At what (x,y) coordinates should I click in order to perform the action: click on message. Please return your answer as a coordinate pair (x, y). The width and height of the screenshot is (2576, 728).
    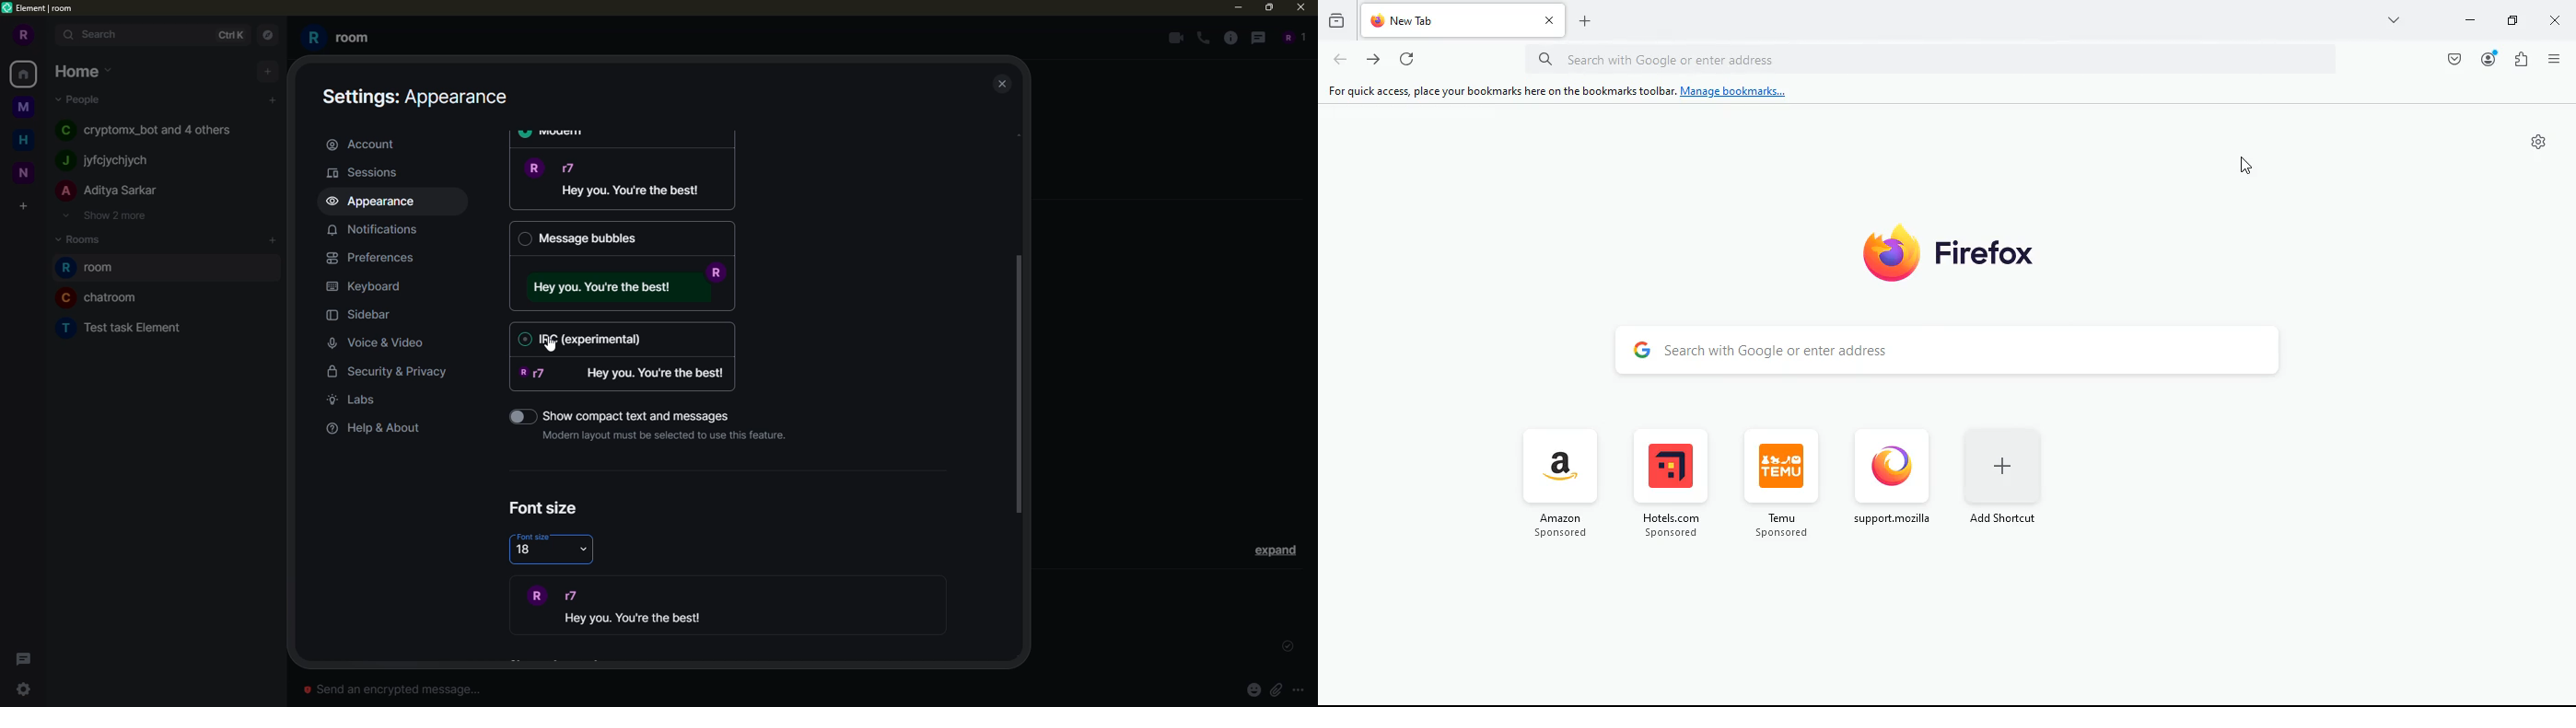
    Looking at the image, I should click on (623, 288).